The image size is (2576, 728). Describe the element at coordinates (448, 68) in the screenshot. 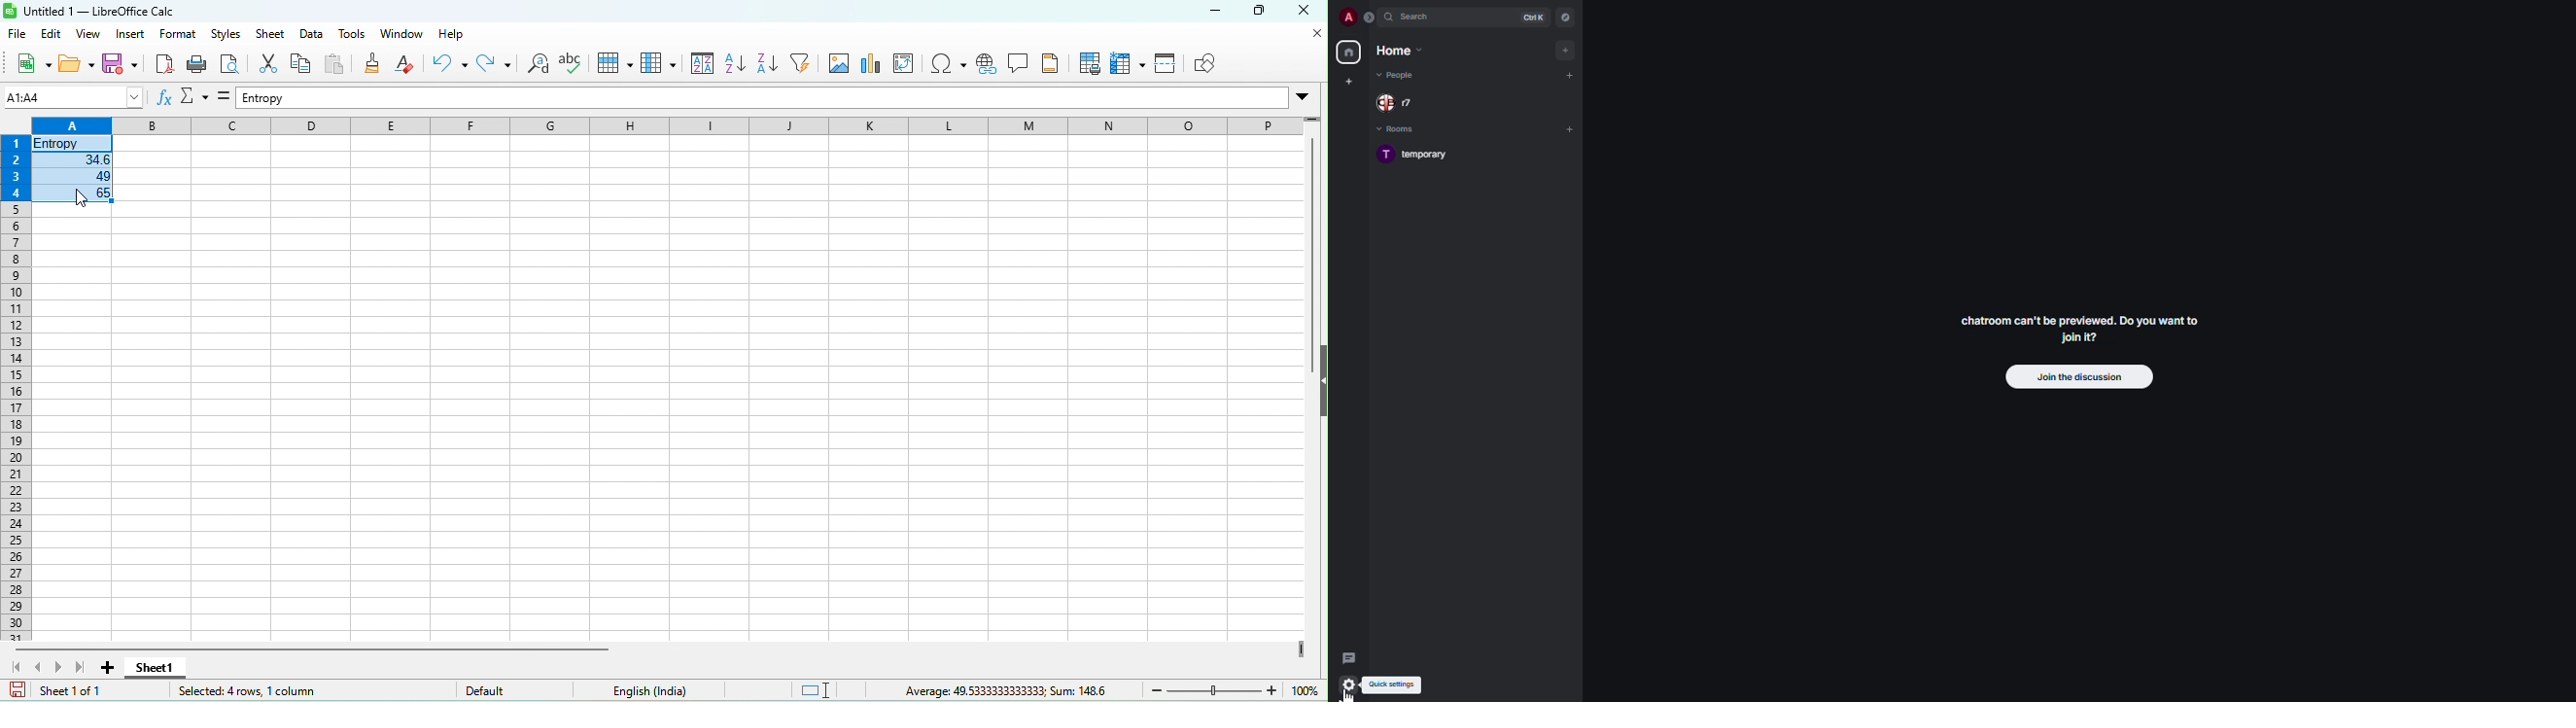

I see `undo` at that location.